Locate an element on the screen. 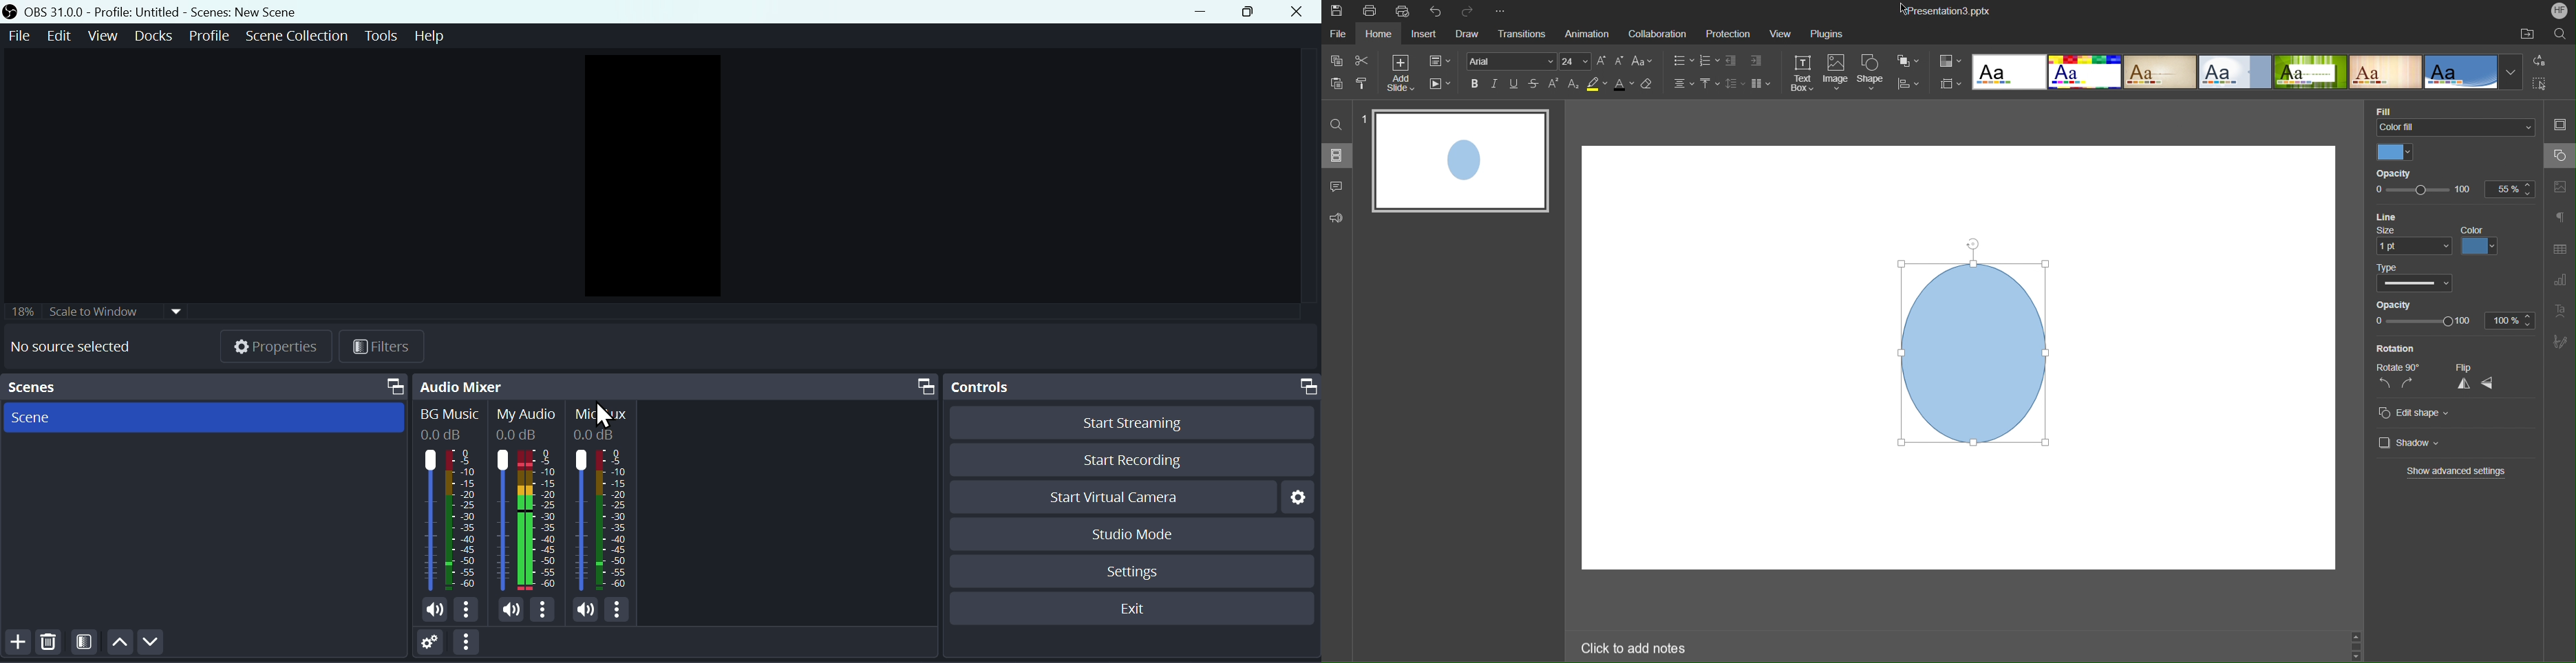 The width and height of the screenshot is (2576, 672). Arial is located at coordinates (1513, 61).